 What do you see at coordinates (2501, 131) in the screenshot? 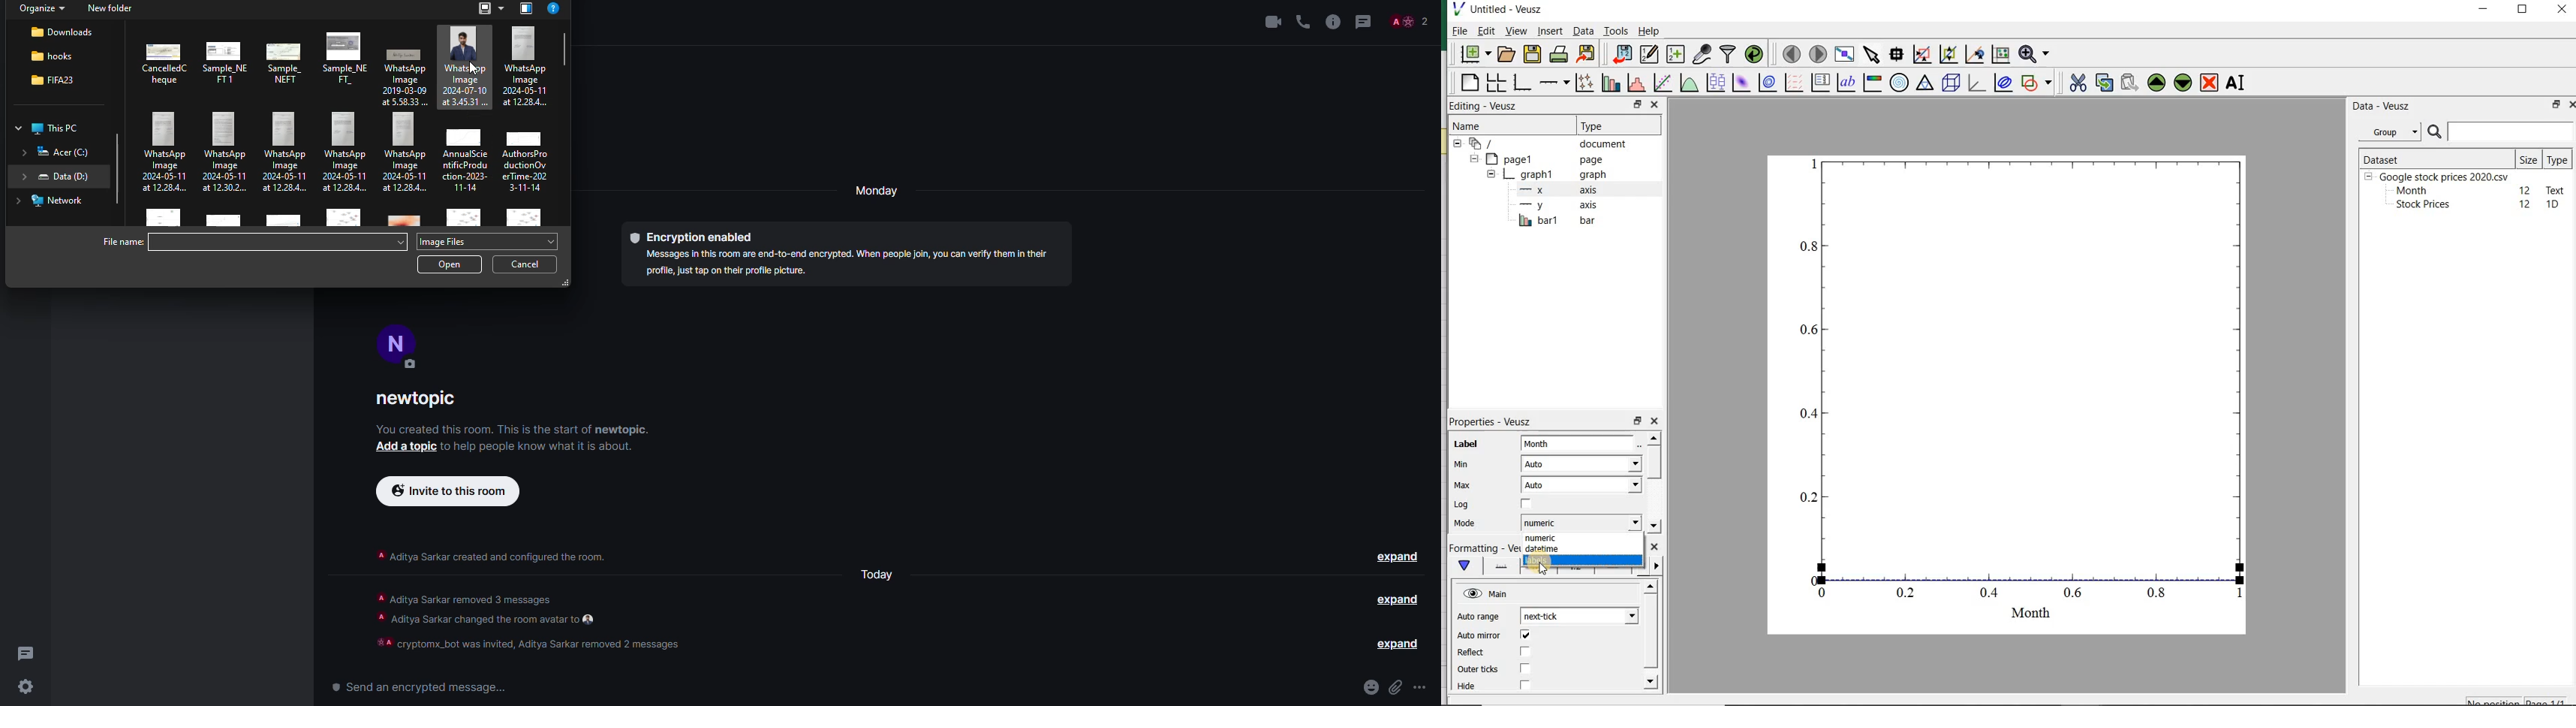
I see `SEARCH DATASET` at bounding box center [2501, 131].